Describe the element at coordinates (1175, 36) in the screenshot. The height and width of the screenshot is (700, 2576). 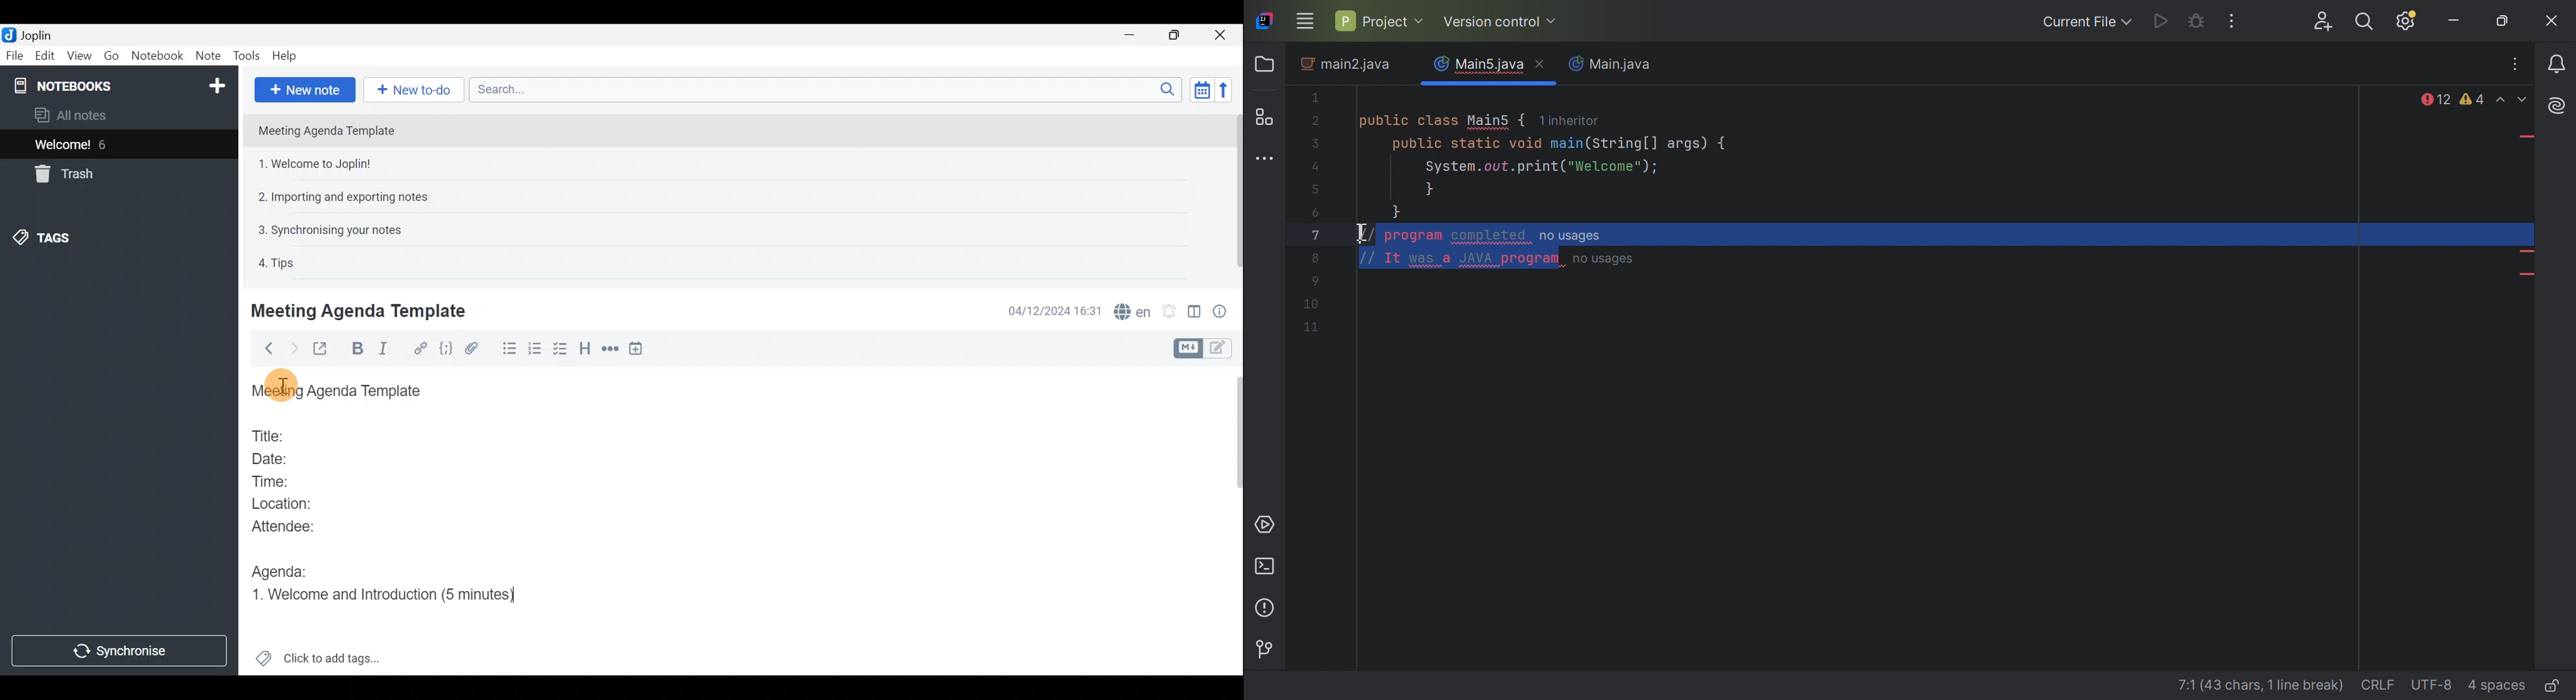
I see `Maximise` at that location.